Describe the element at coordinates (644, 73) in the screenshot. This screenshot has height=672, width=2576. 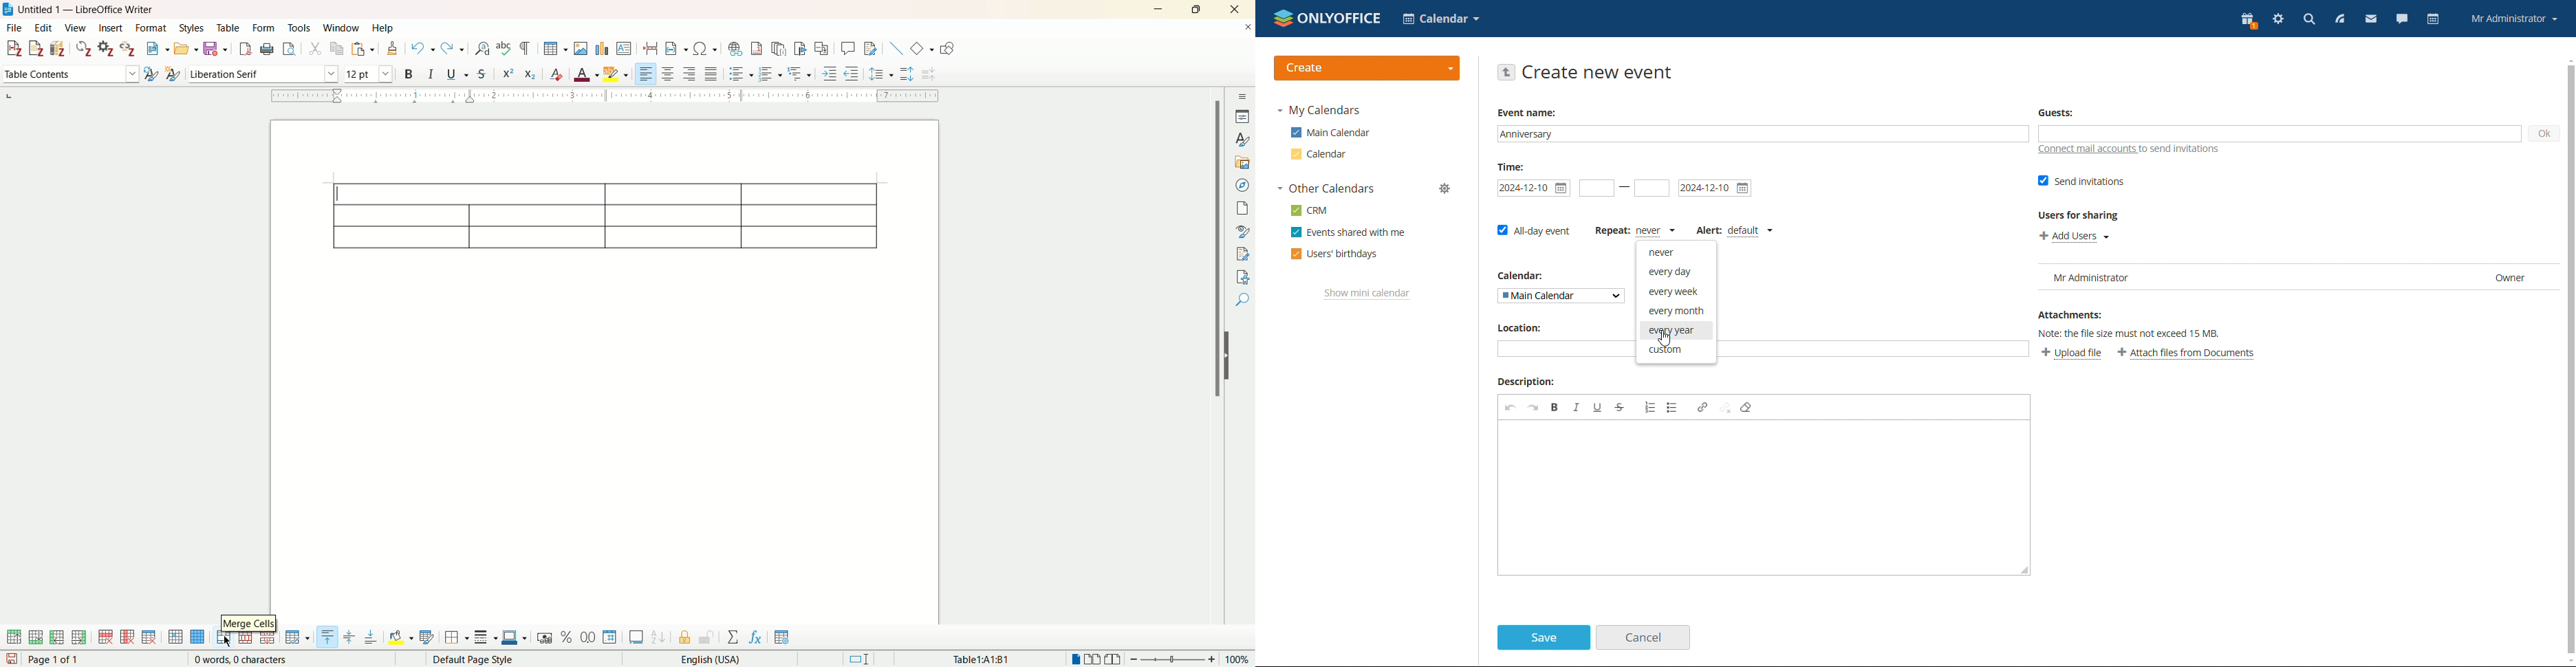
I see `align left` at that location.